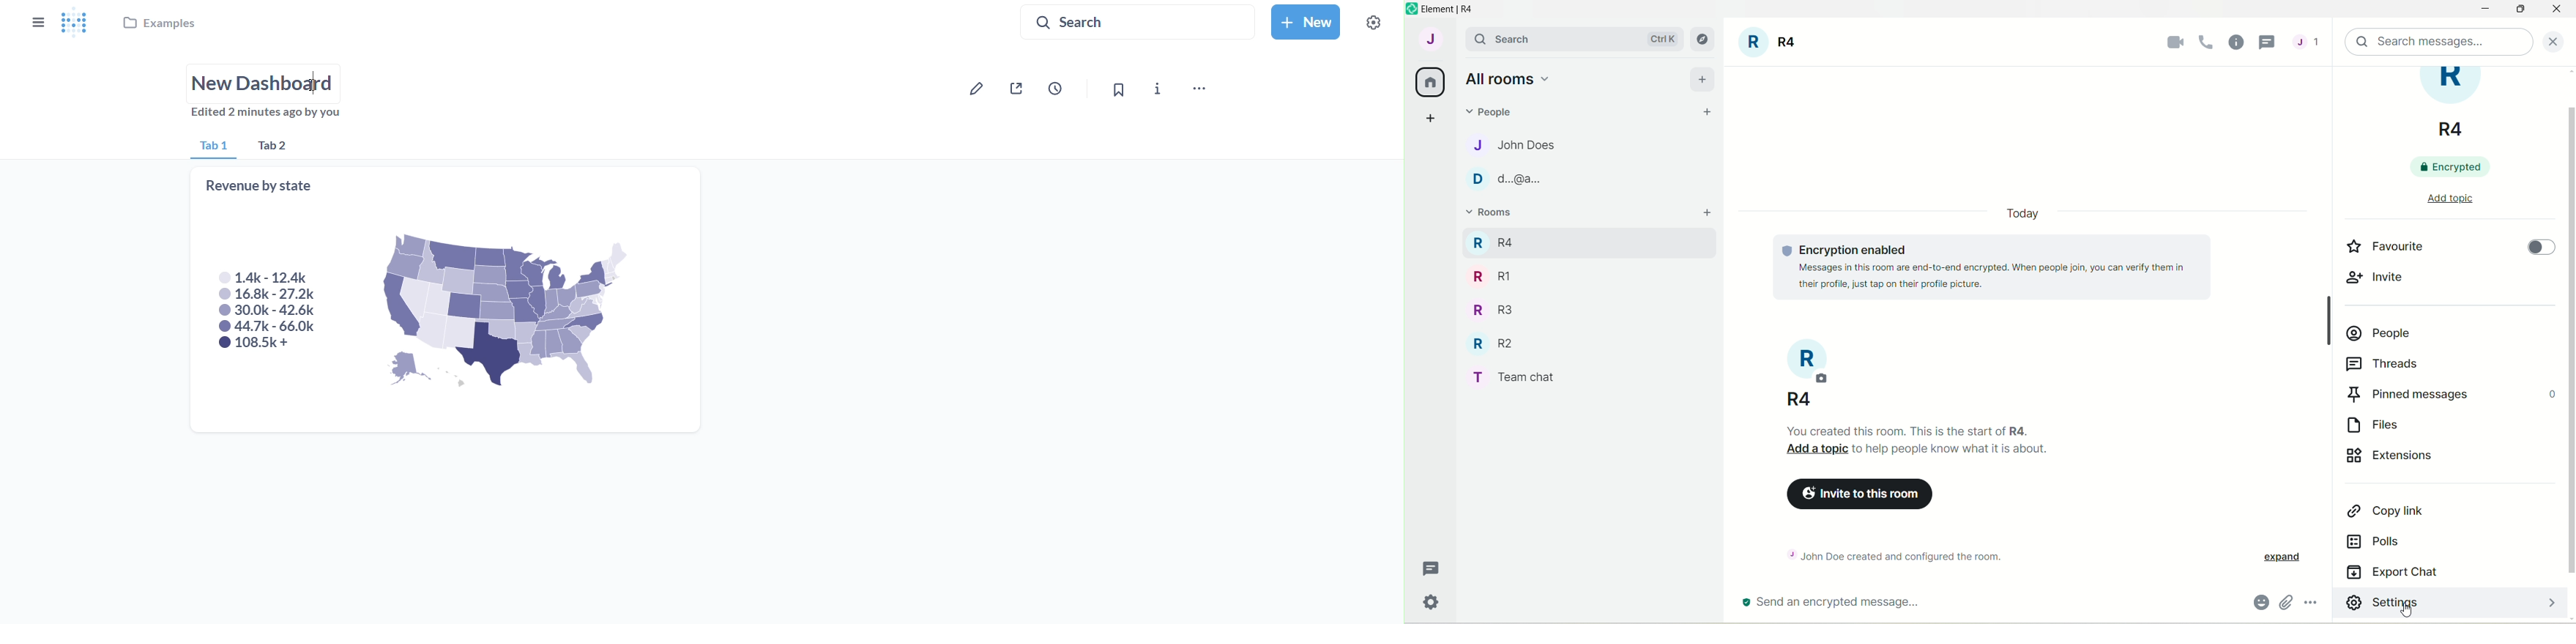 Image resolution: width=2576 pixels, height=644 pixels. What do you see at coordinates (2381, 329) in the screenshot?
I see `people` at bounding box center [2381, 329].